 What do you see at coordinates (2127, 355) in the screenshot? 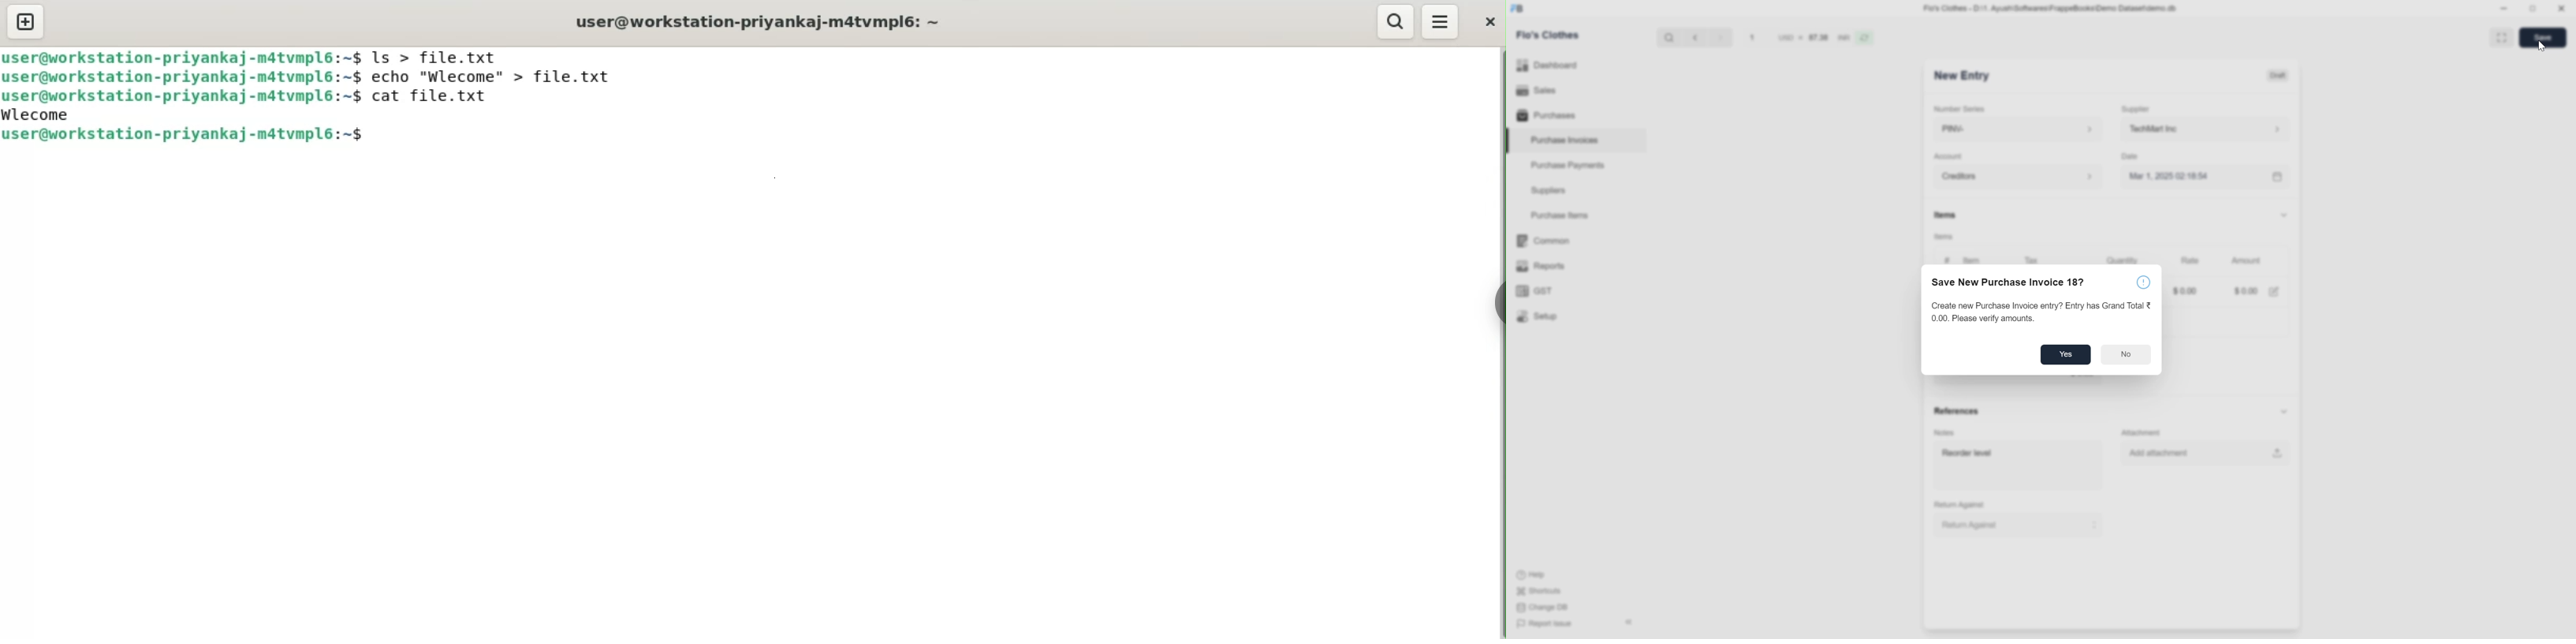
I see `No` at bounding box center [2127, 355].